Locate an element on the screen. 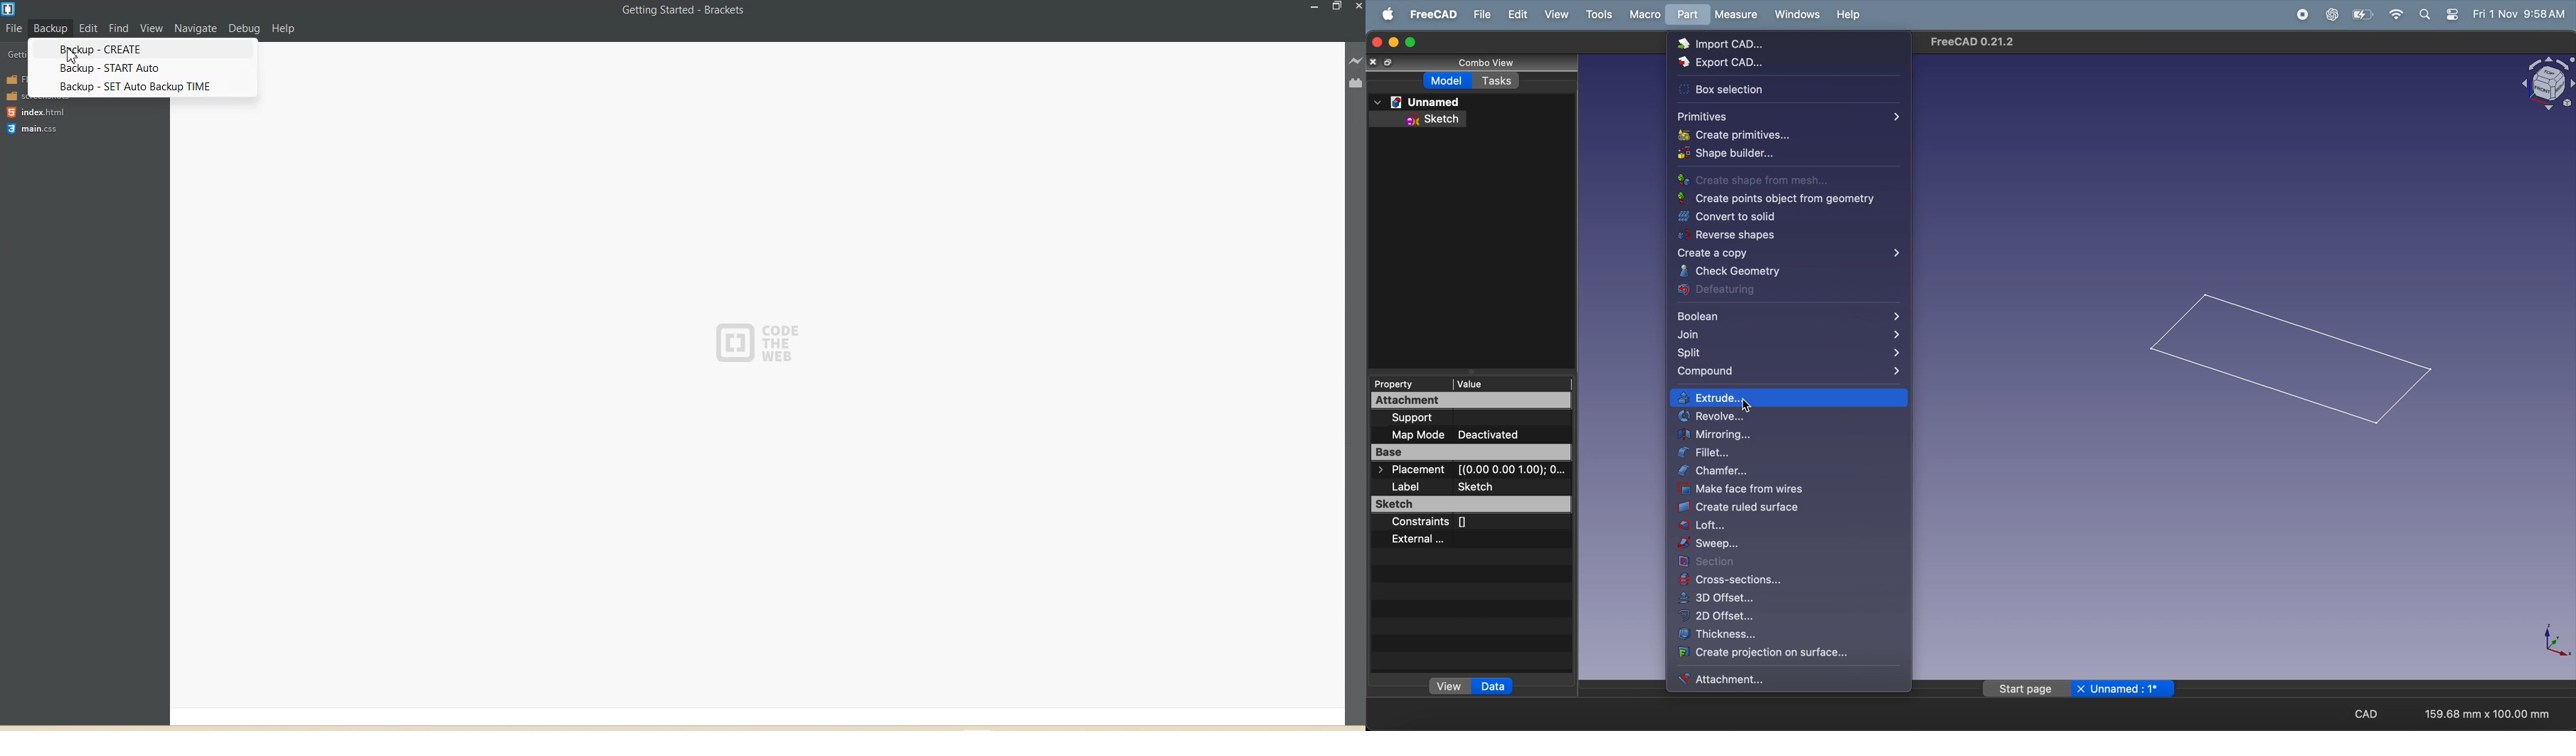  freecad is located at coordinates (1430, 14).